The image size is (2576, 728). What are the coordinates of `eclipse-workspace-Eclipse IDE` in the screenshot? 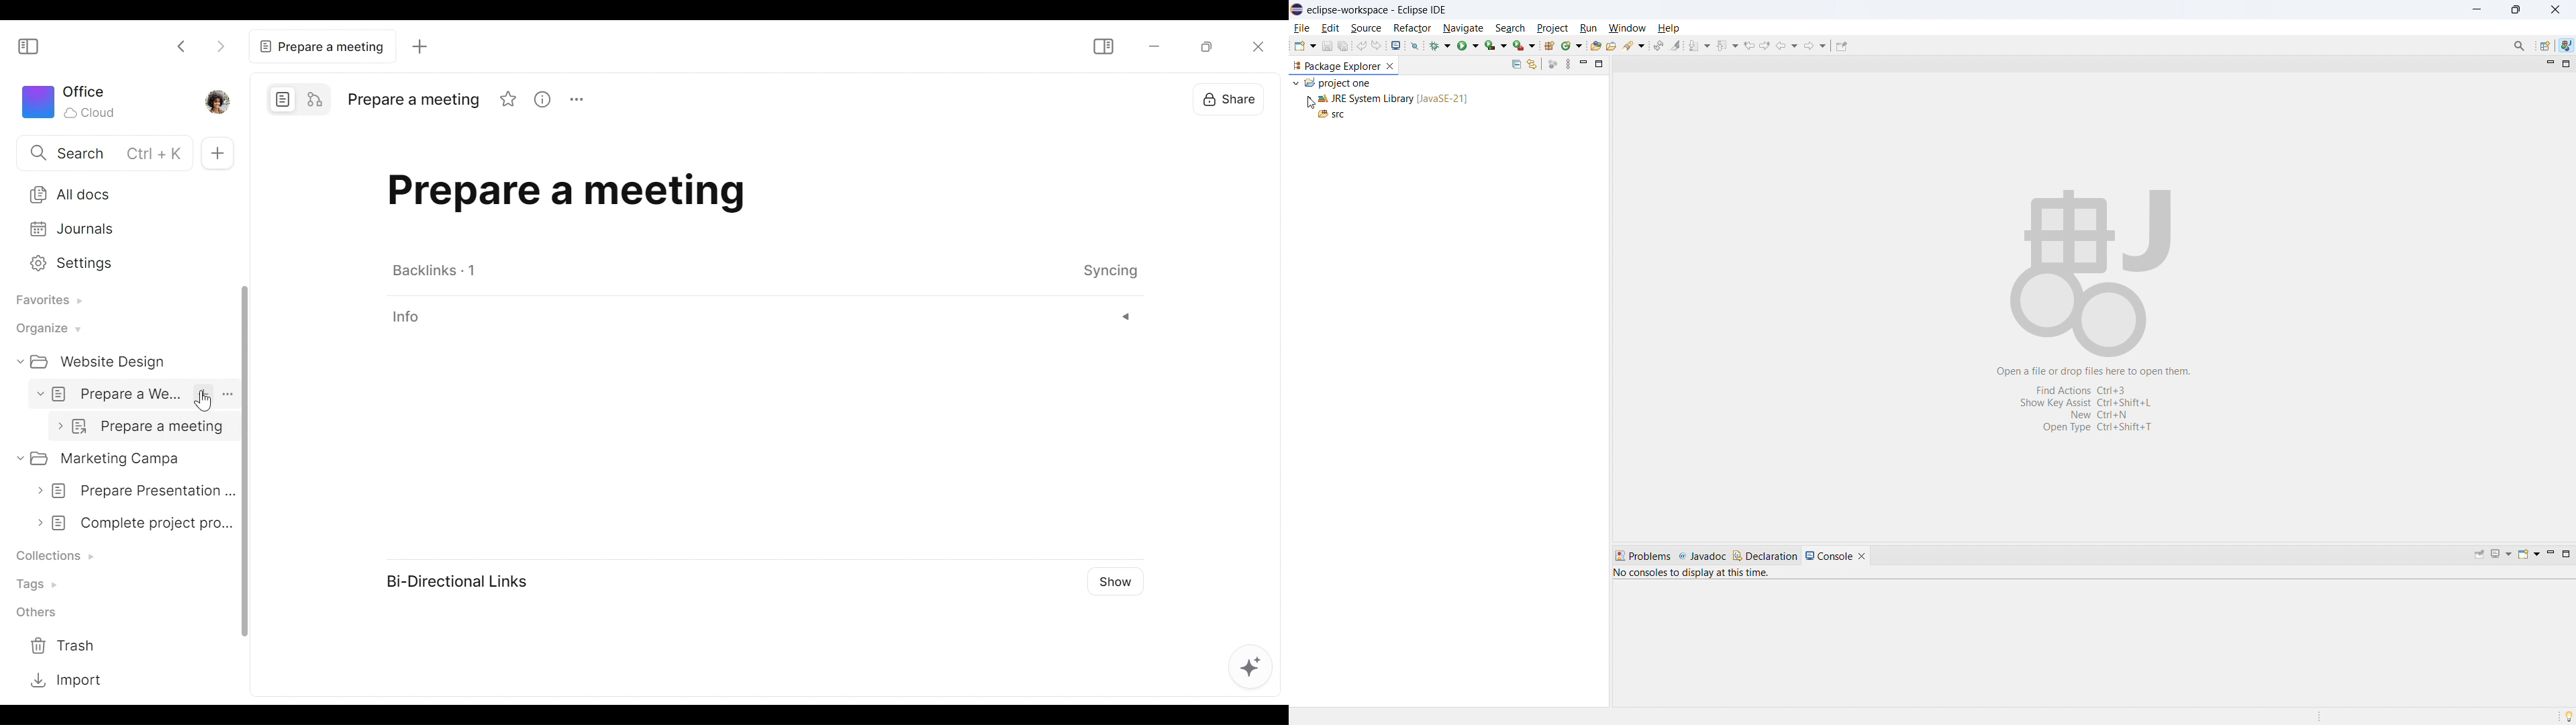 It's located at (1377, 9).